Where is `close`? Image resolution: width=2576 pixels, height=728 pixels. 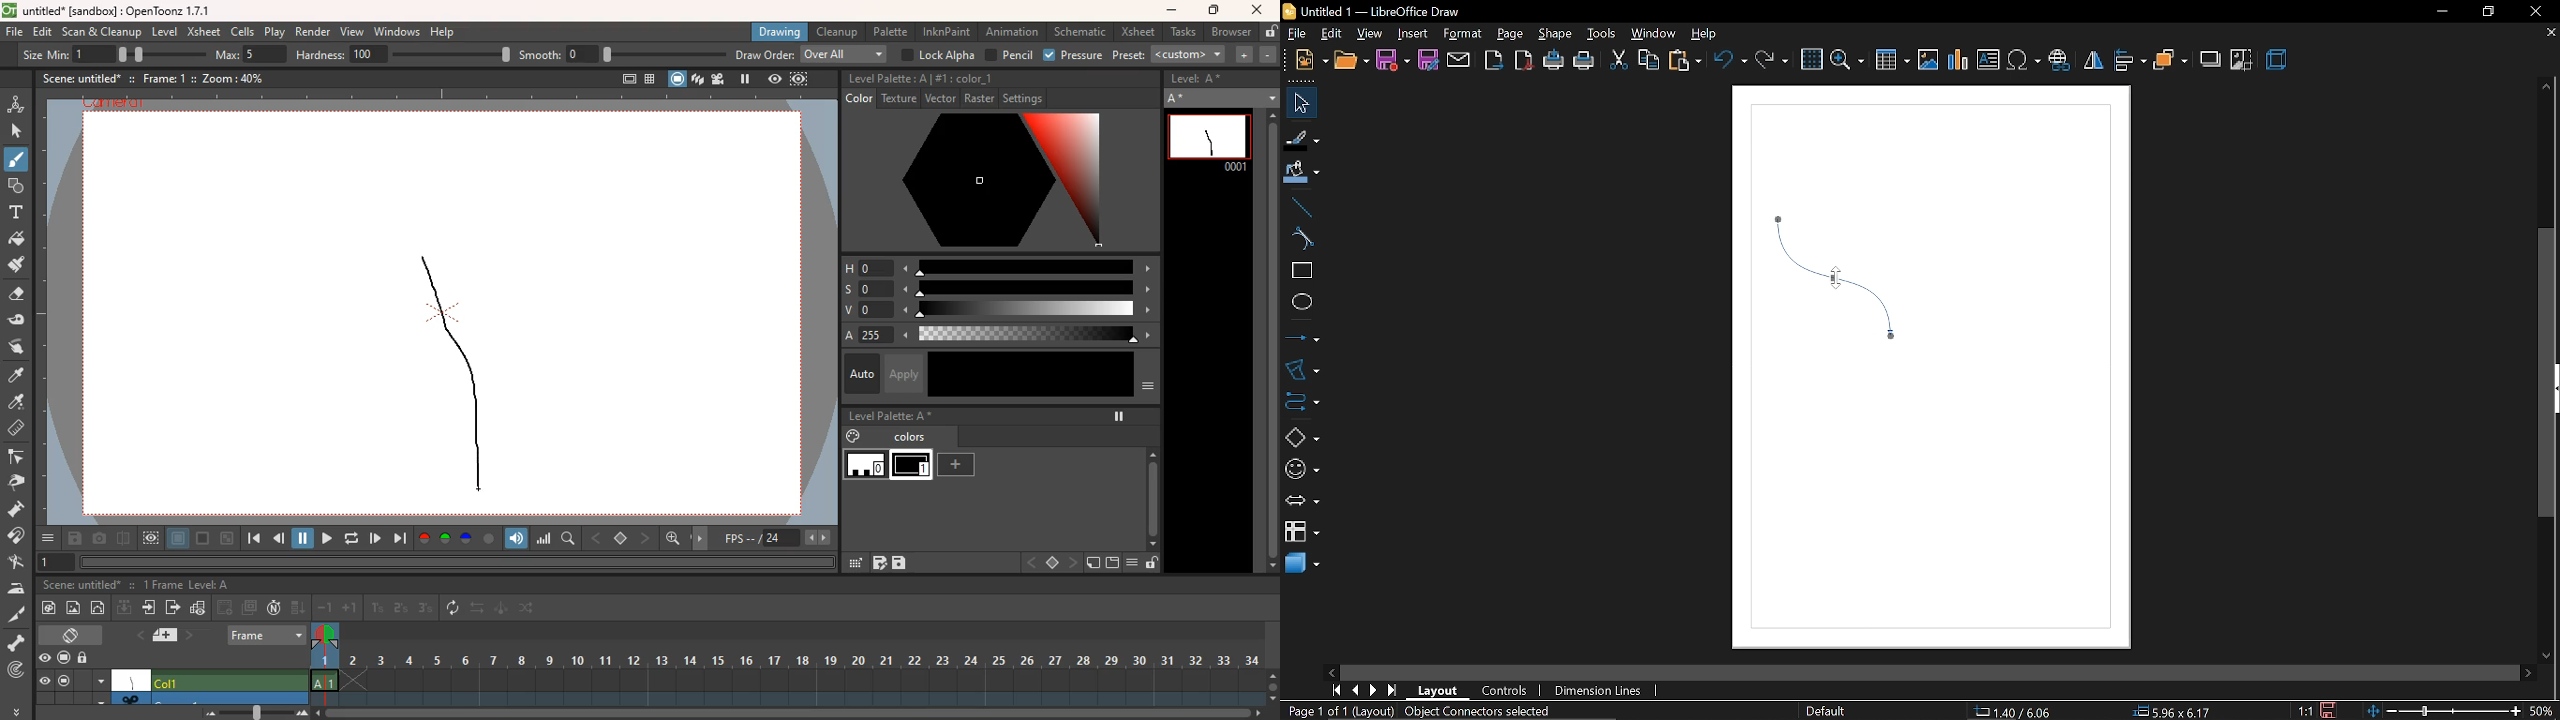 close is located at coordinates (2533, 11).